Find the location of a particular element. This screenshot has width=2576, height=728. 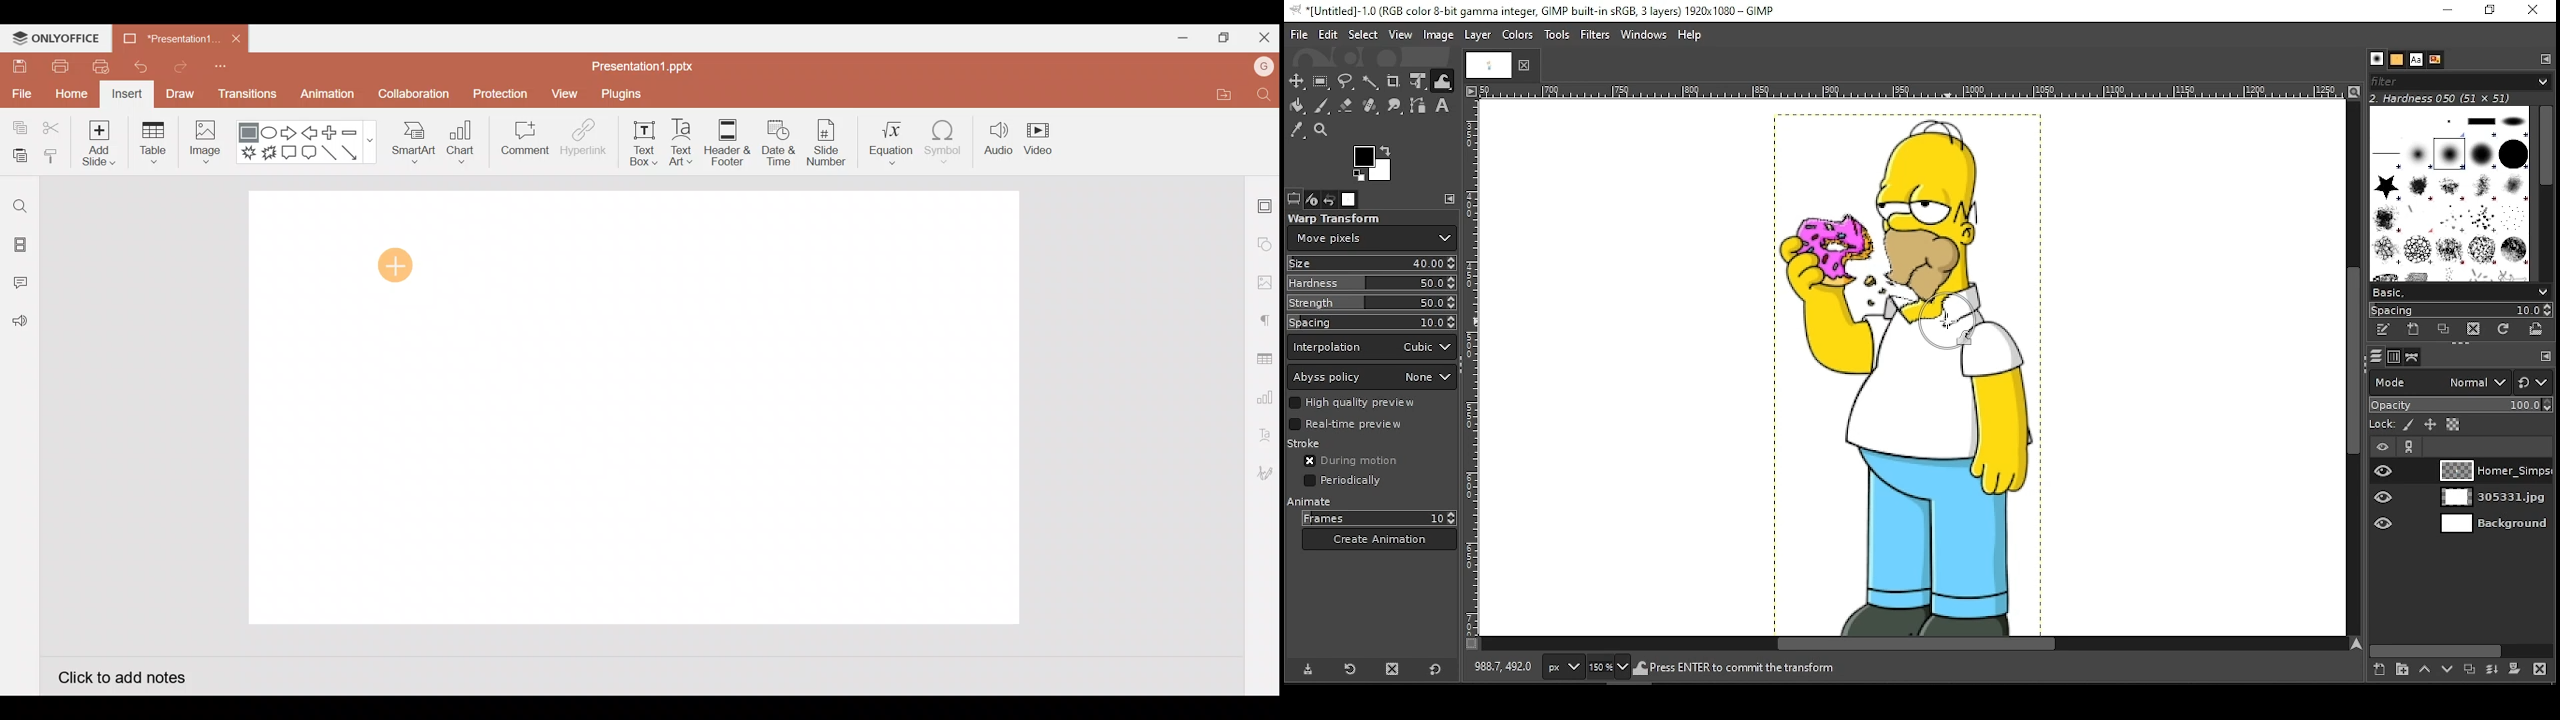

edit is located at coordinates (1328, 35).